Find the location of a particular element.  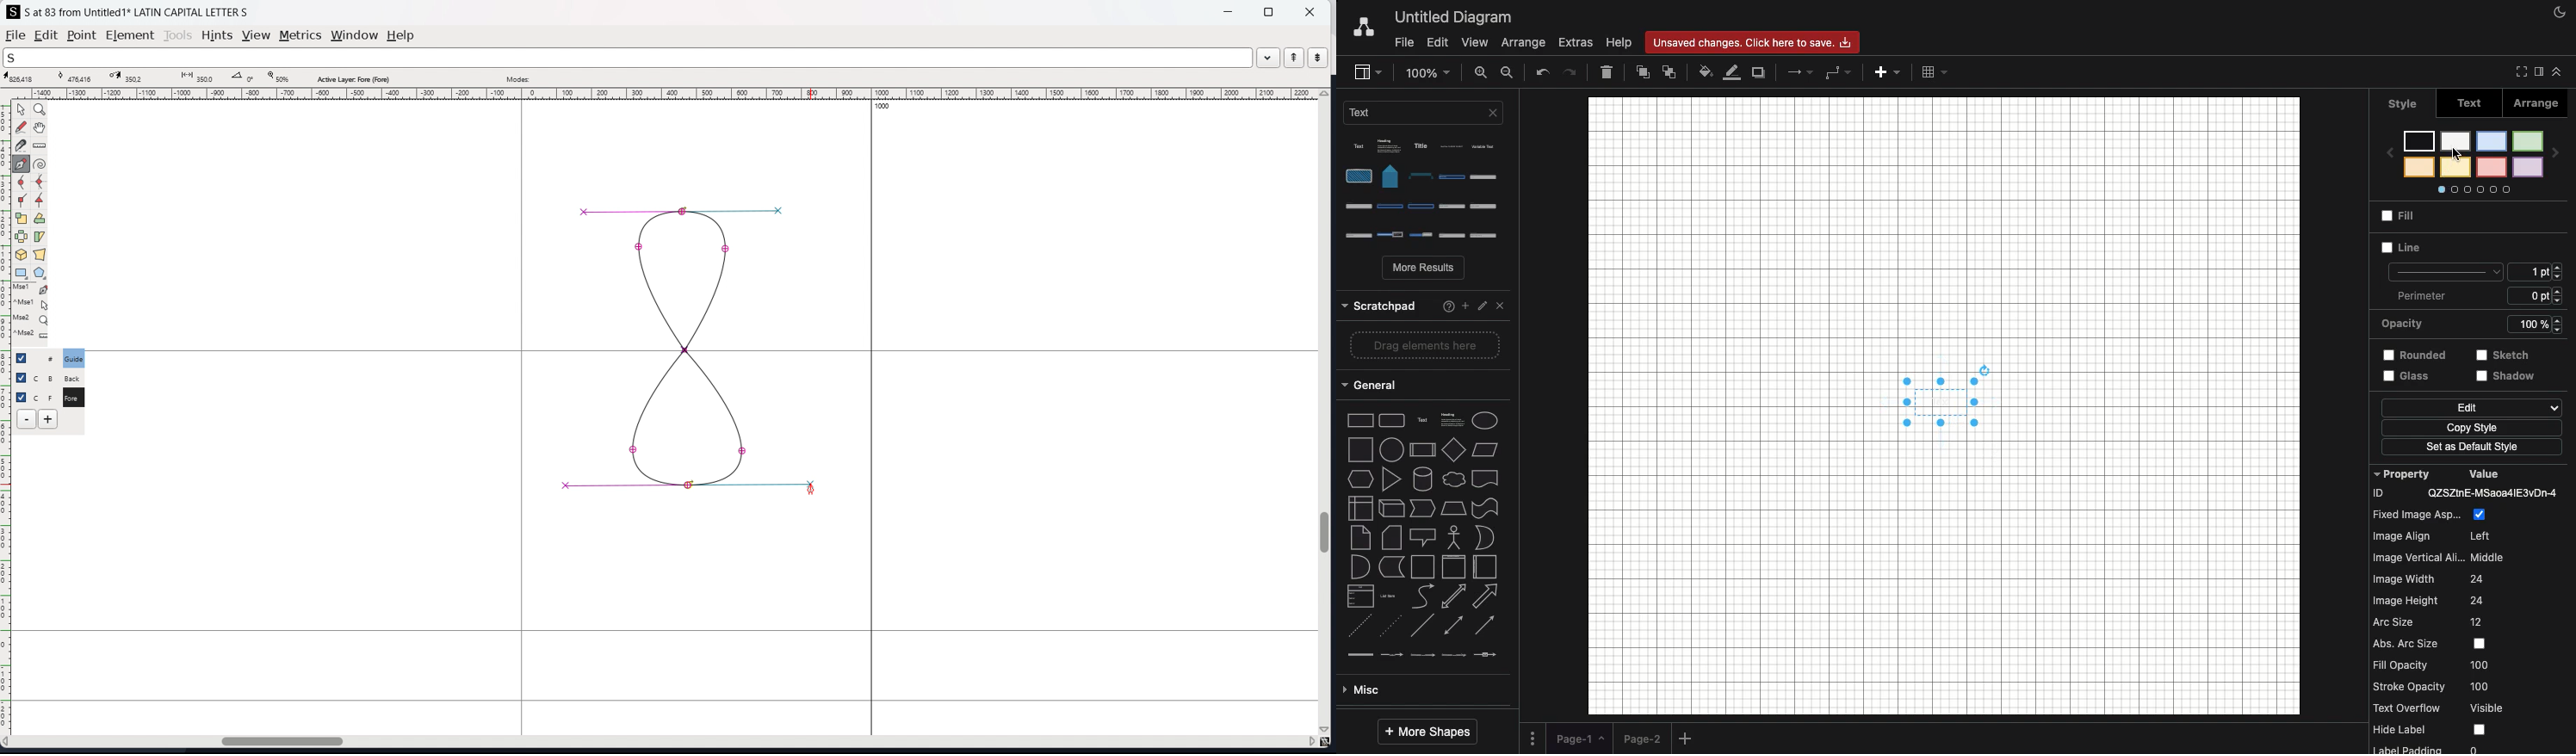

^Mse2 is located at coordinates (32, 336).